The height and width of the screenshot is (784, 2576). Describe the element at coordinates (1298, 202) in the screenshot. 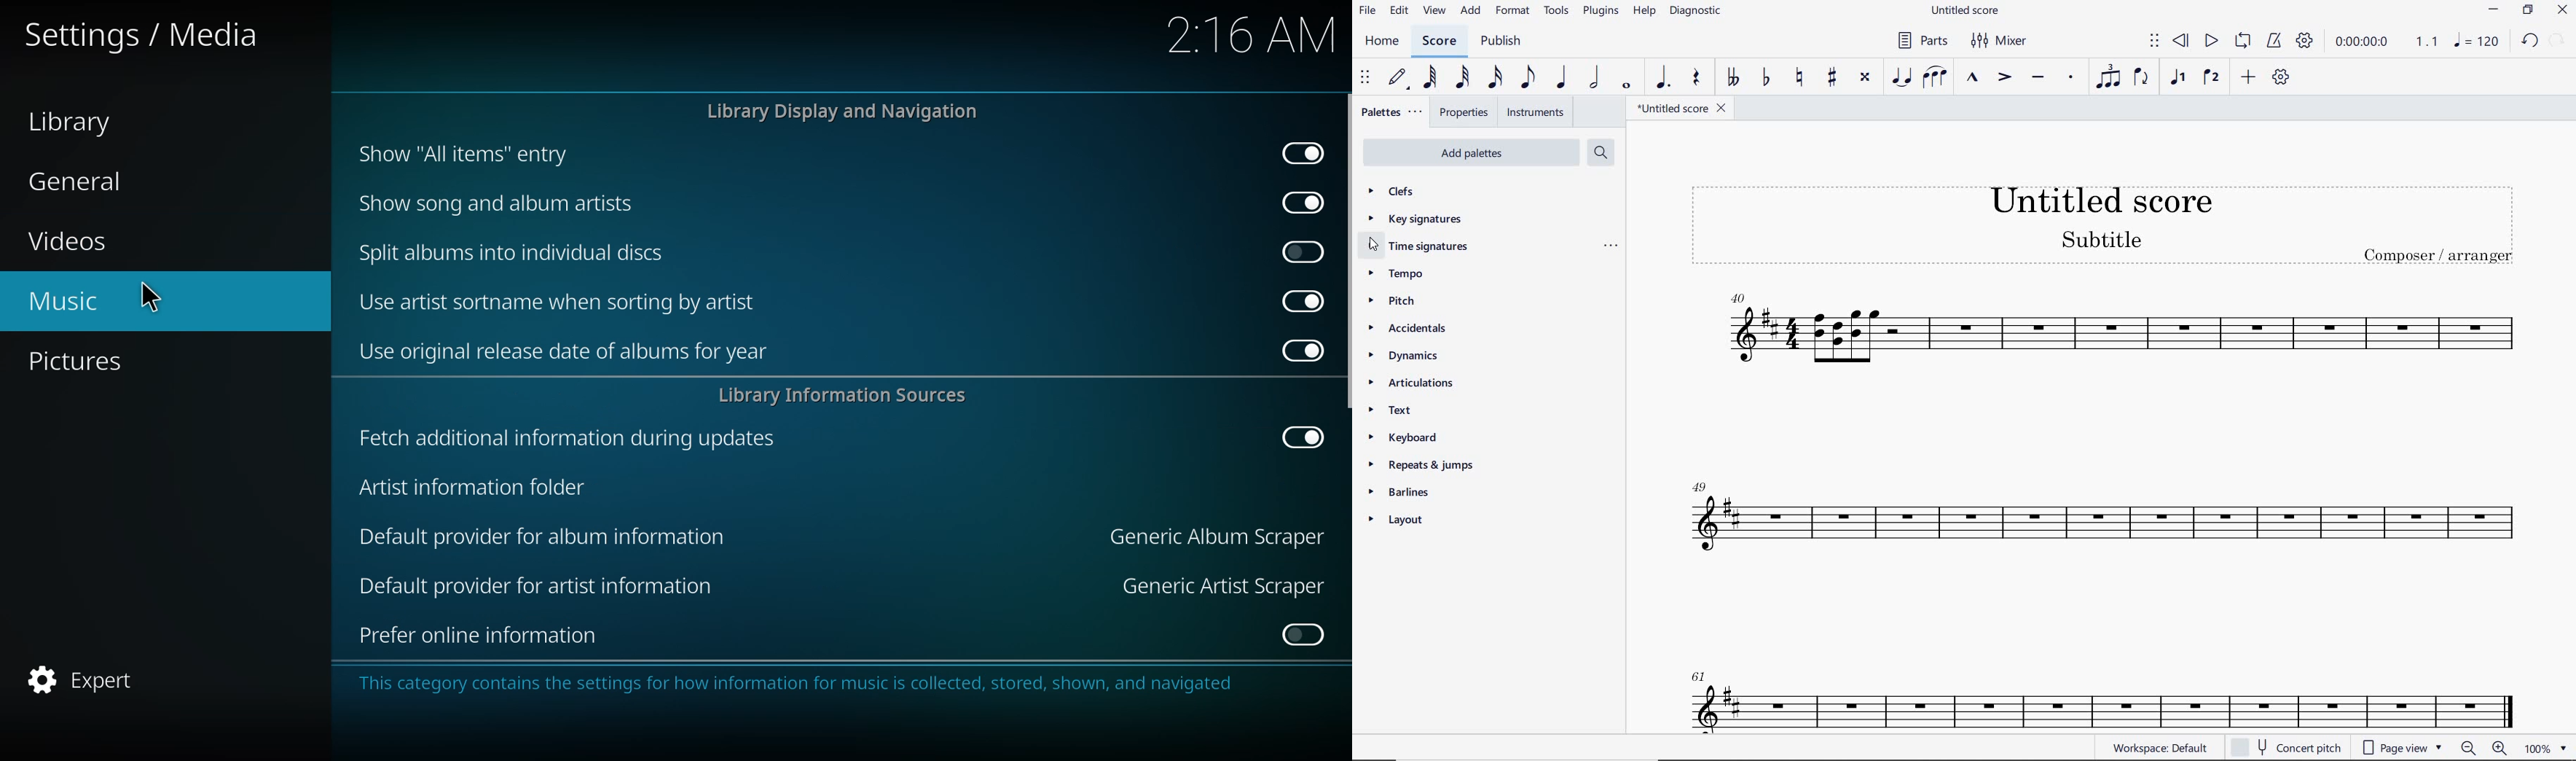

I see `enabled` at that location.